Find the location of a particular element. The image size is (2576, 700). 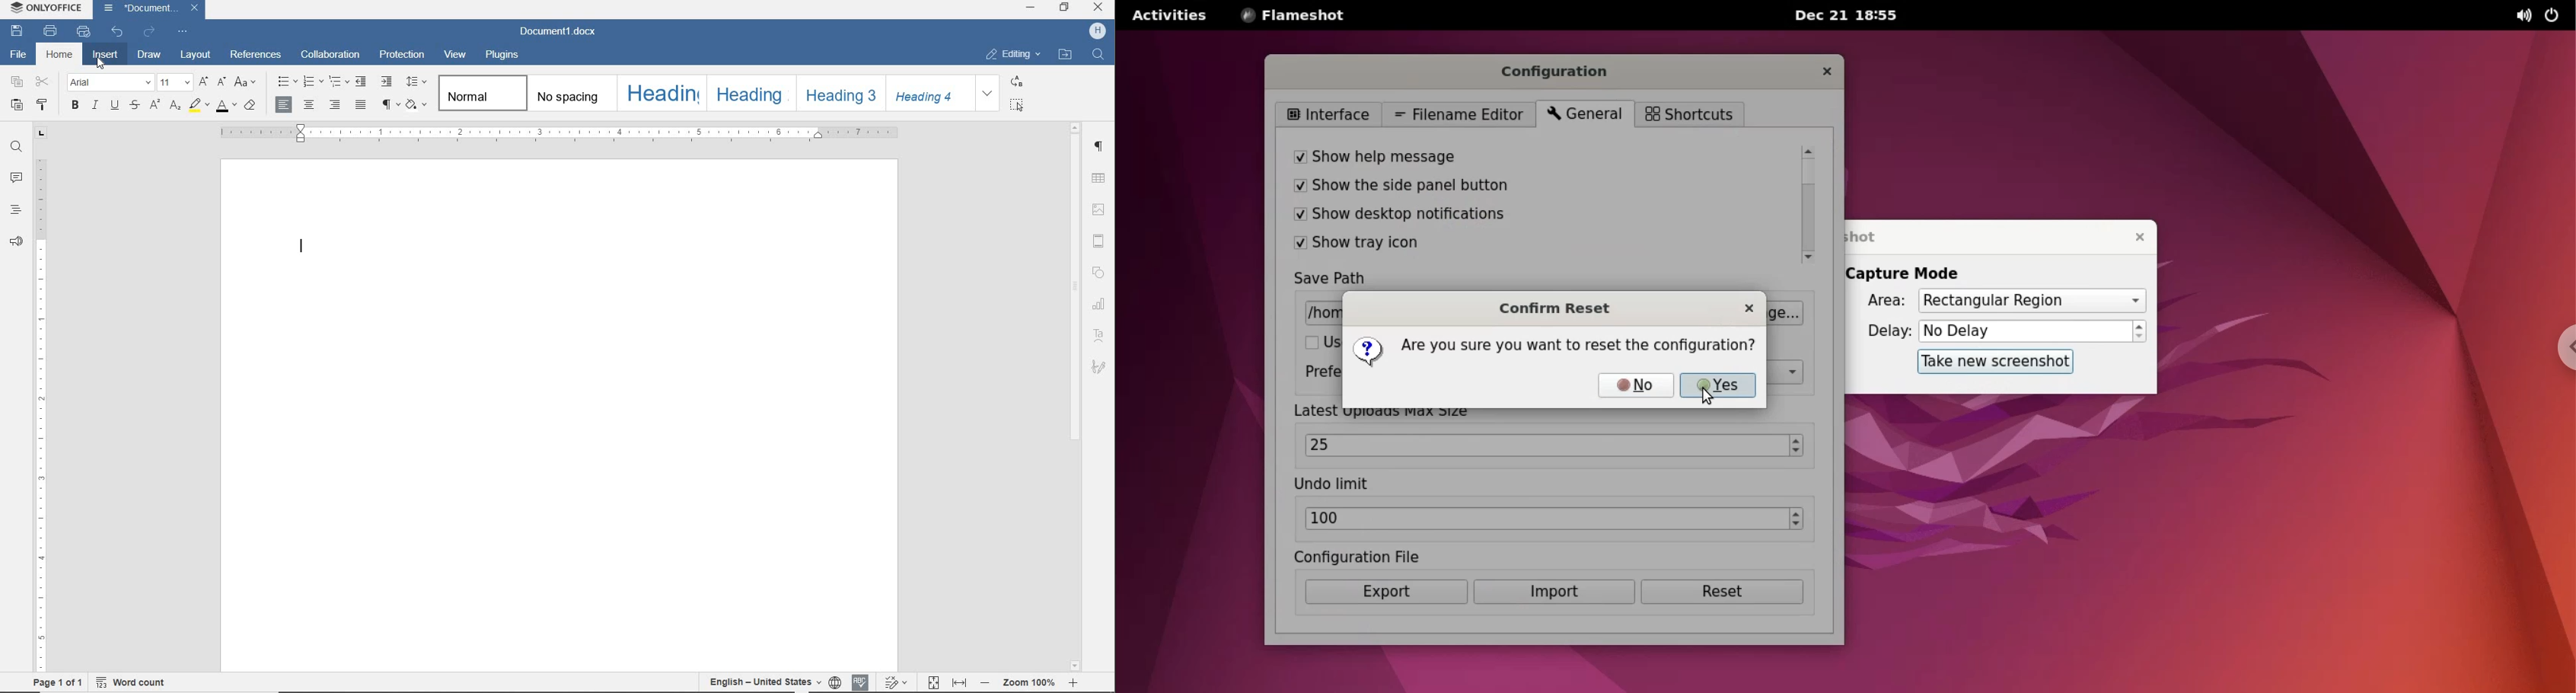

editing is located at coordinates (1015, 54).